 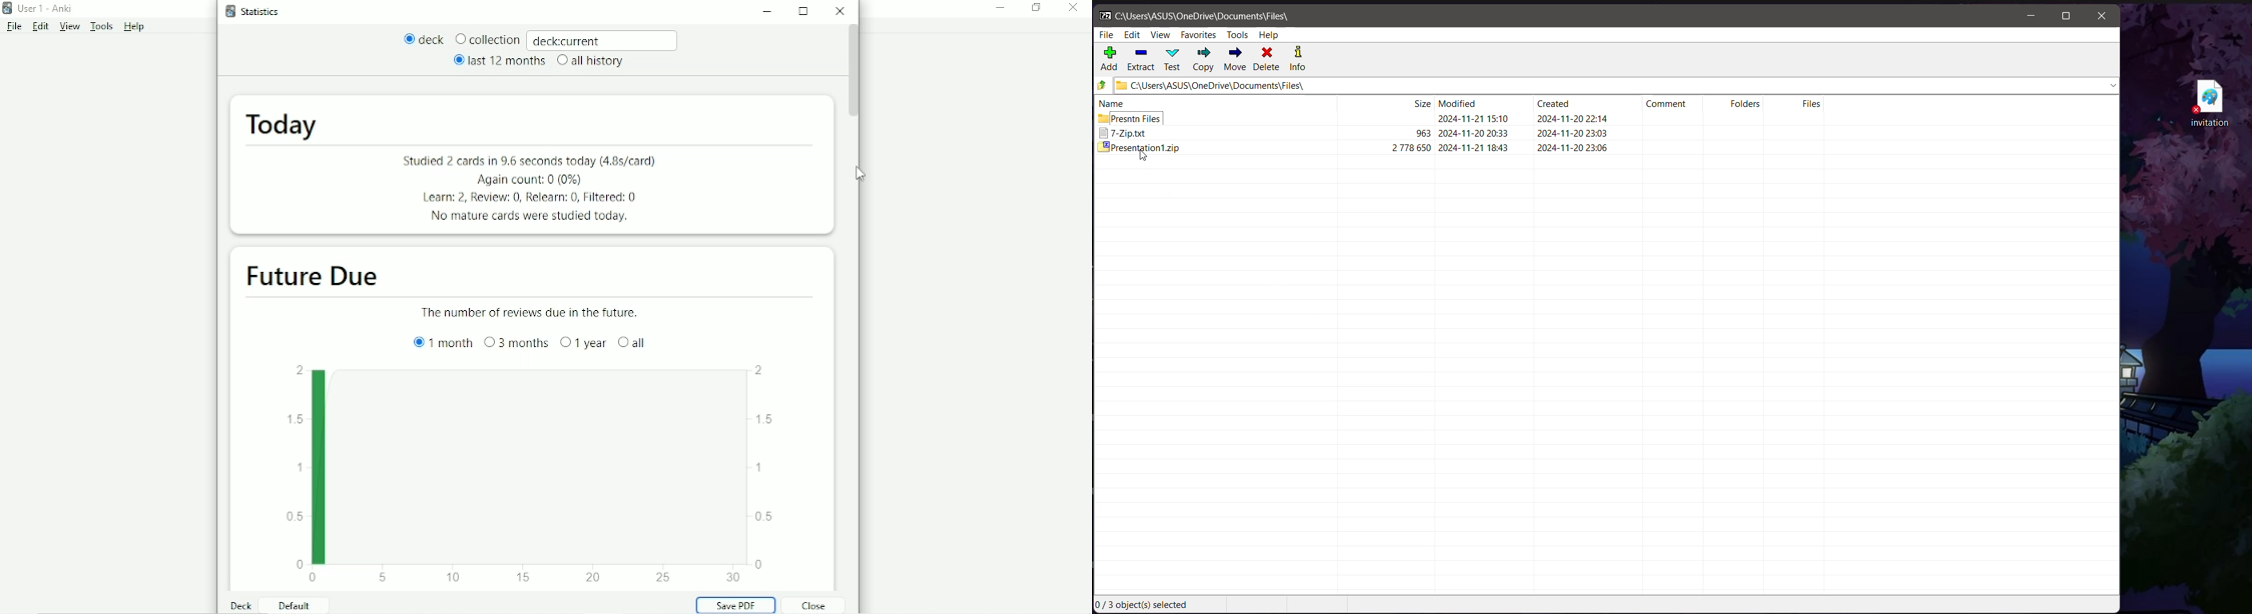 What do you see at coordinates (2033, 16) in the screenshot?
I see `Minimize` at bounding box center [2033, 16].